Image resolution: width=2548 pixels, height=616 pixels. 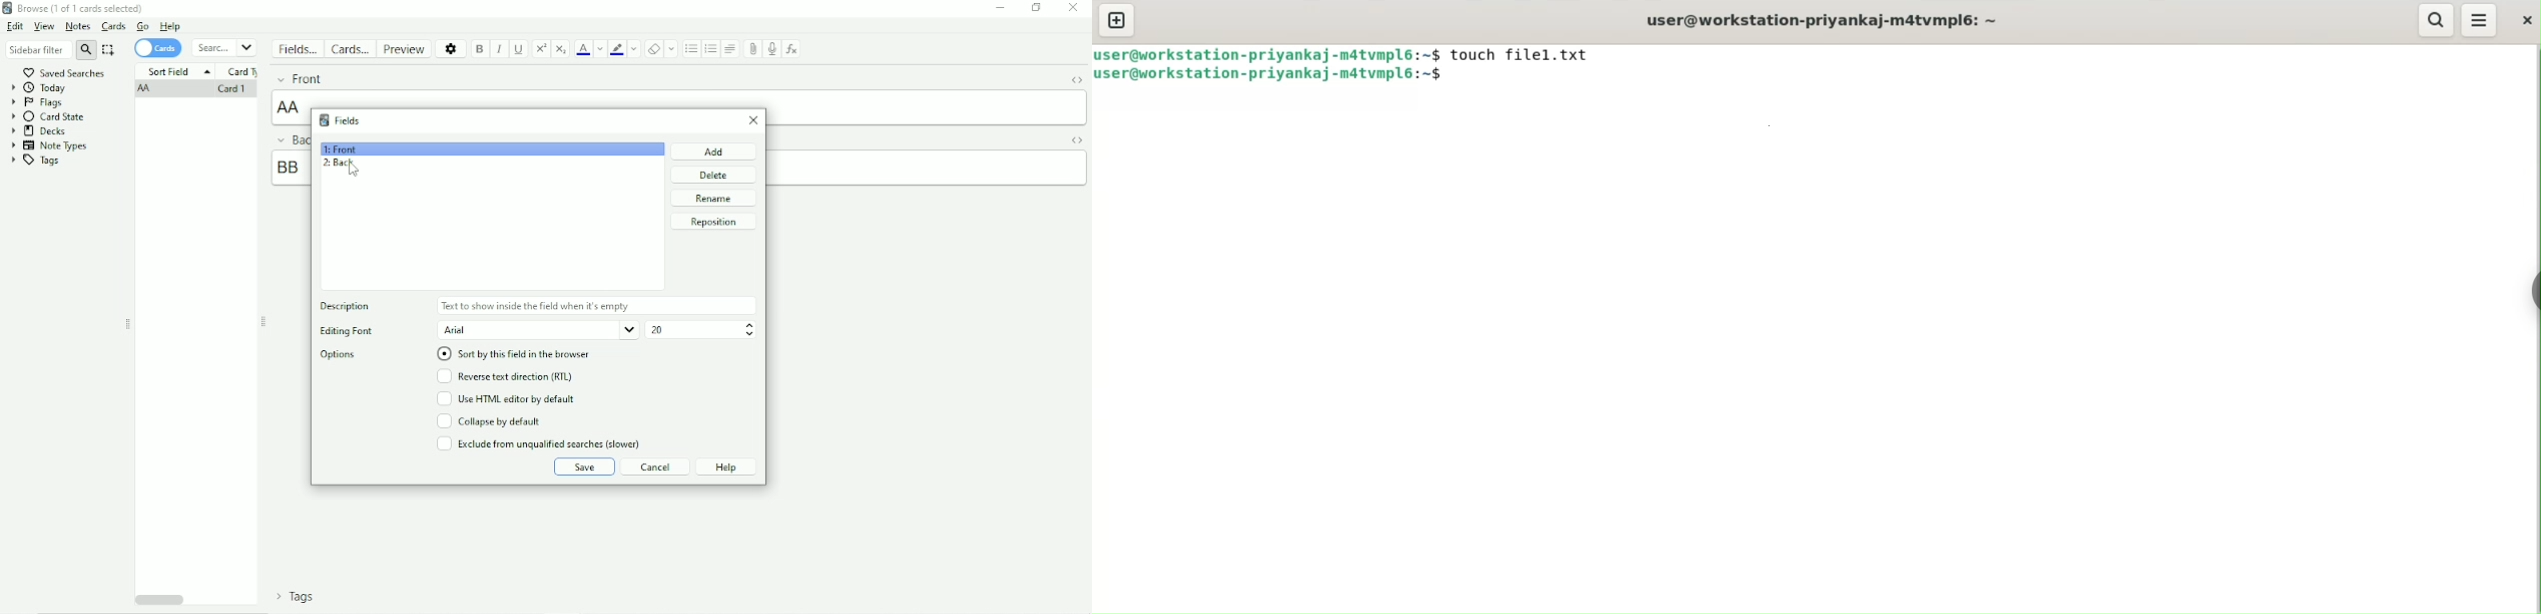 I want to click on Decrement value, so click(x=750, y=334).